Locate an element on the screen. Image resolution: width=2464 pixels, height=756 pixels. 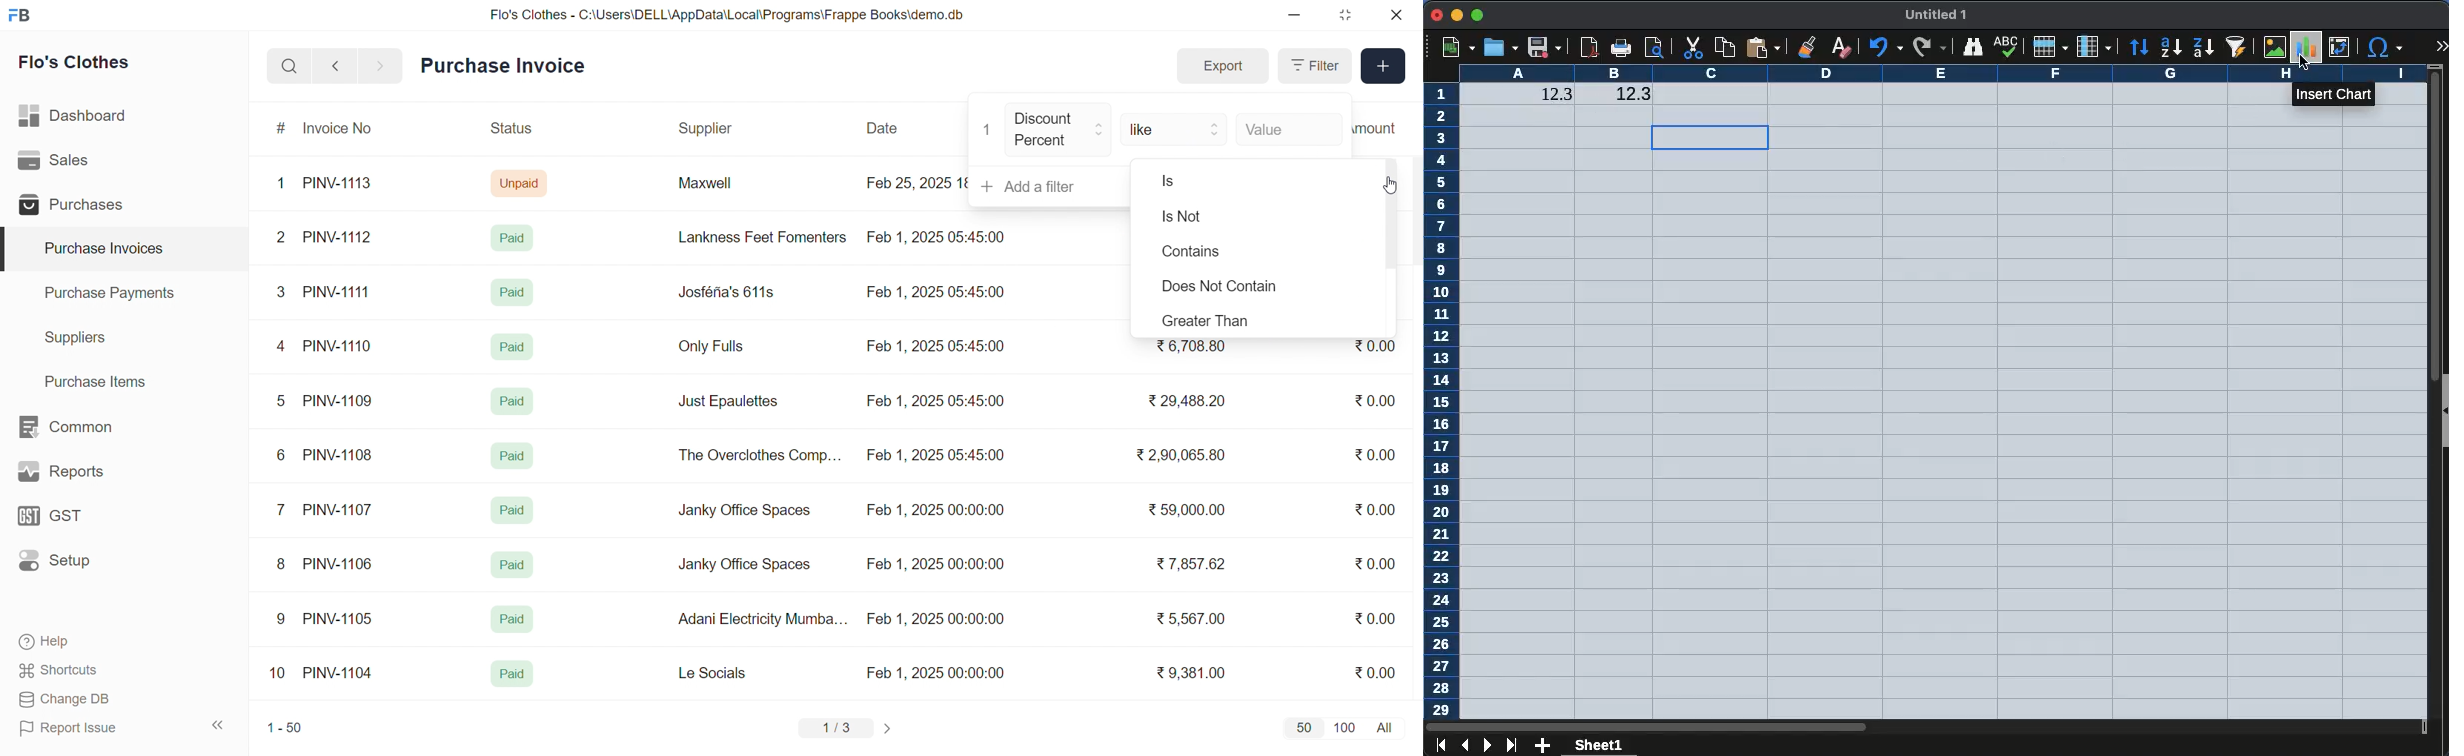
PINV-1105 is located at coordinates (341, 618).